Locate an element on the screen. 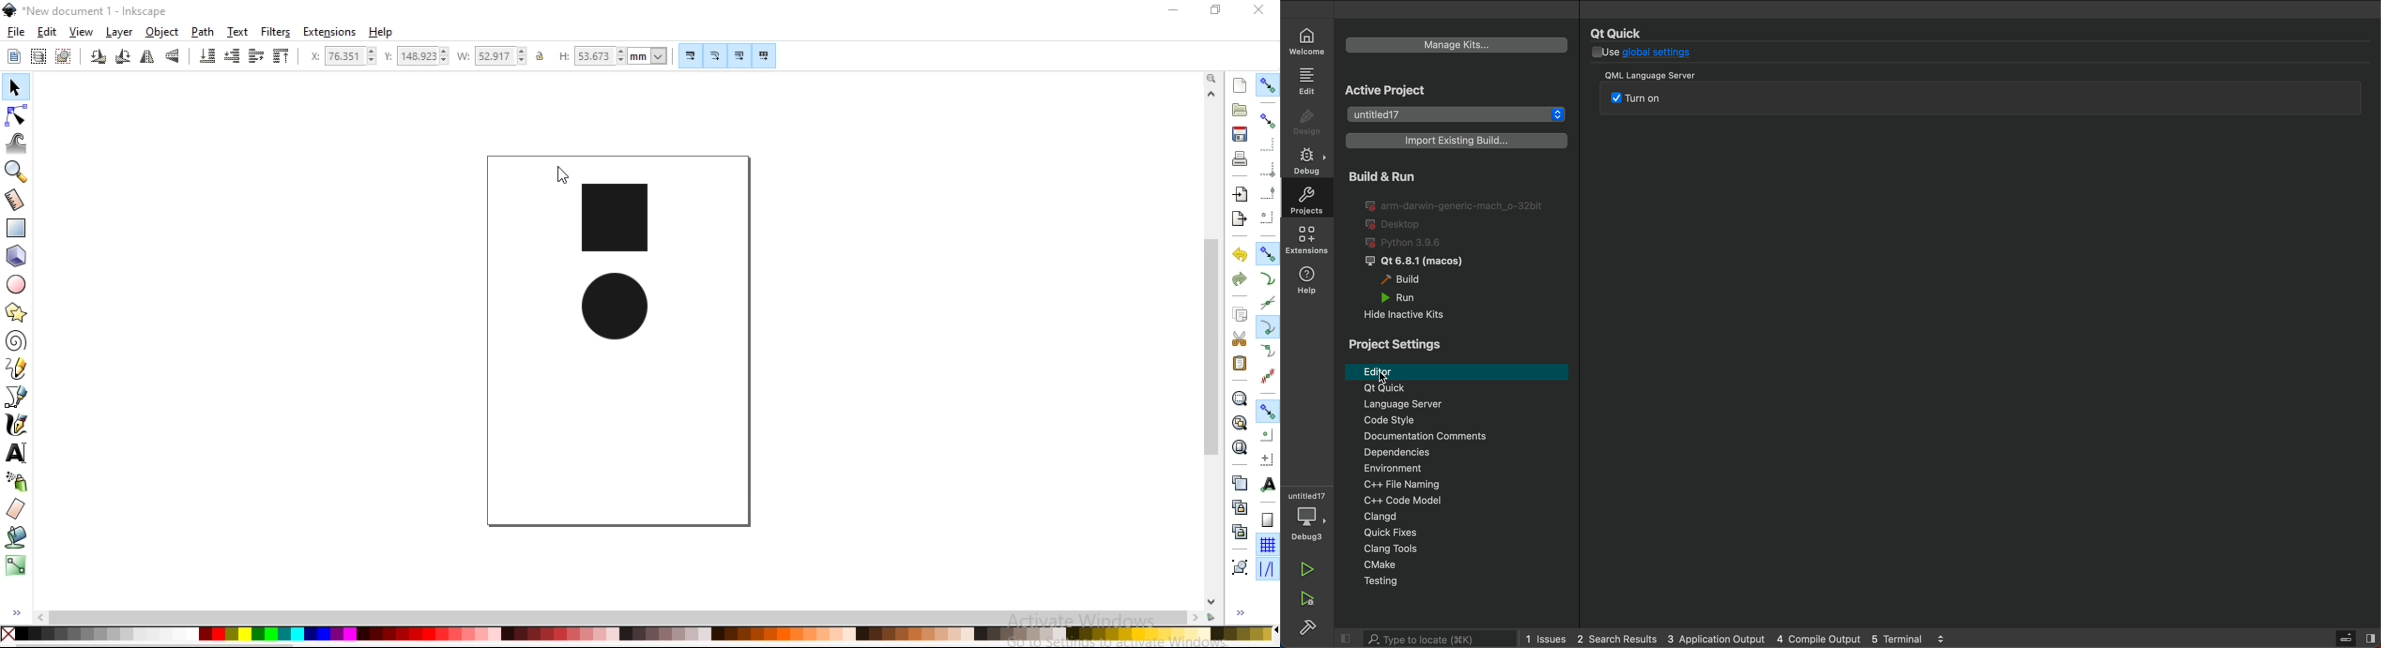 The height and width of the screenshot is (672, 2408). save document is located at coordinates (1239, 133).